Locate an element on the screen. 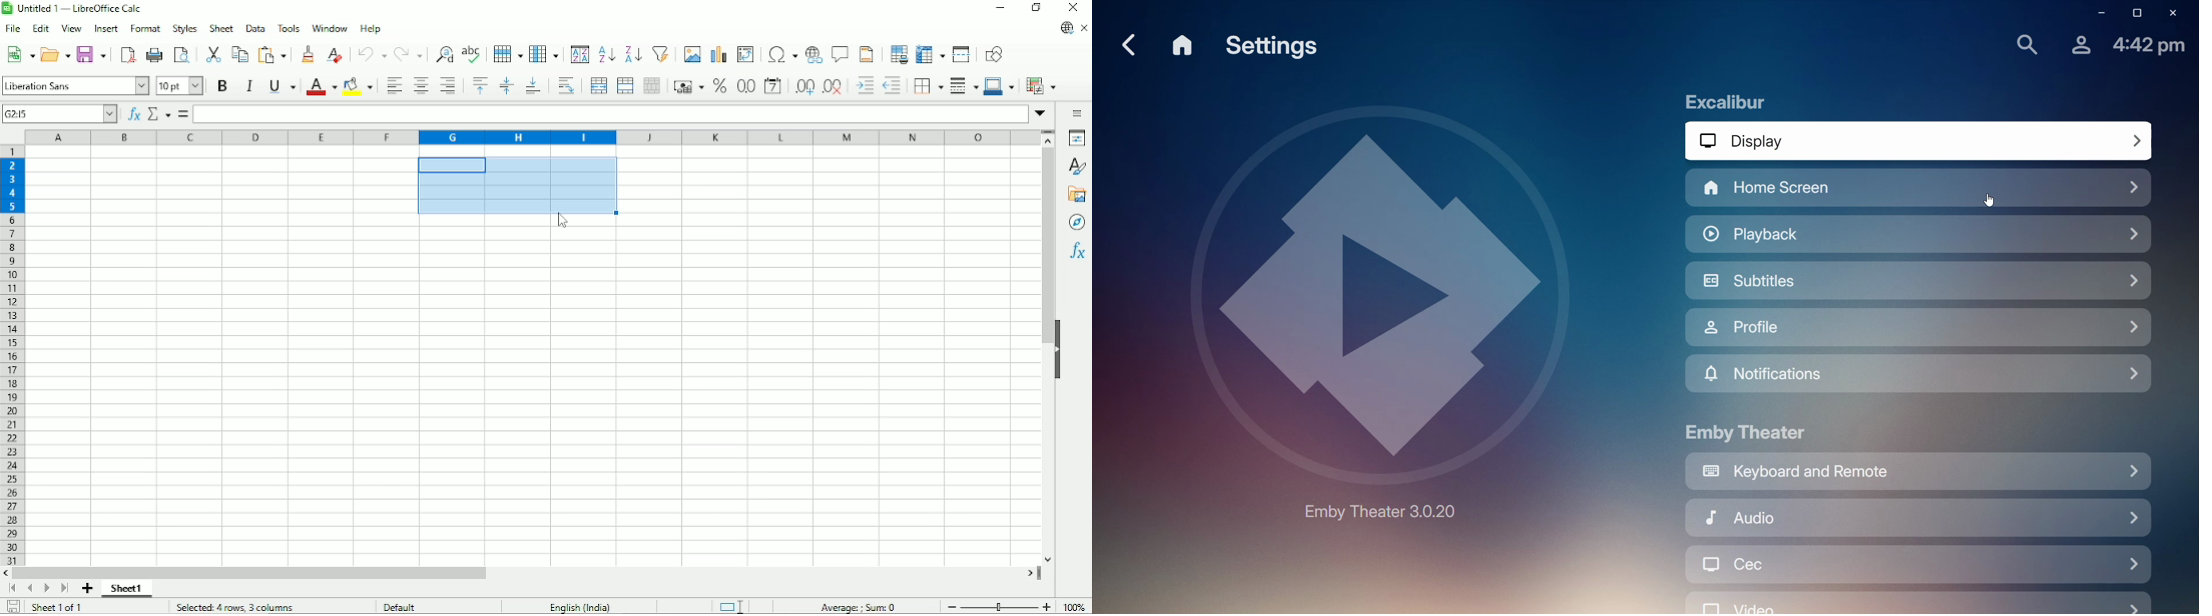 The image size is (2212, 616). Hide is located at coordinates (1059, 350).